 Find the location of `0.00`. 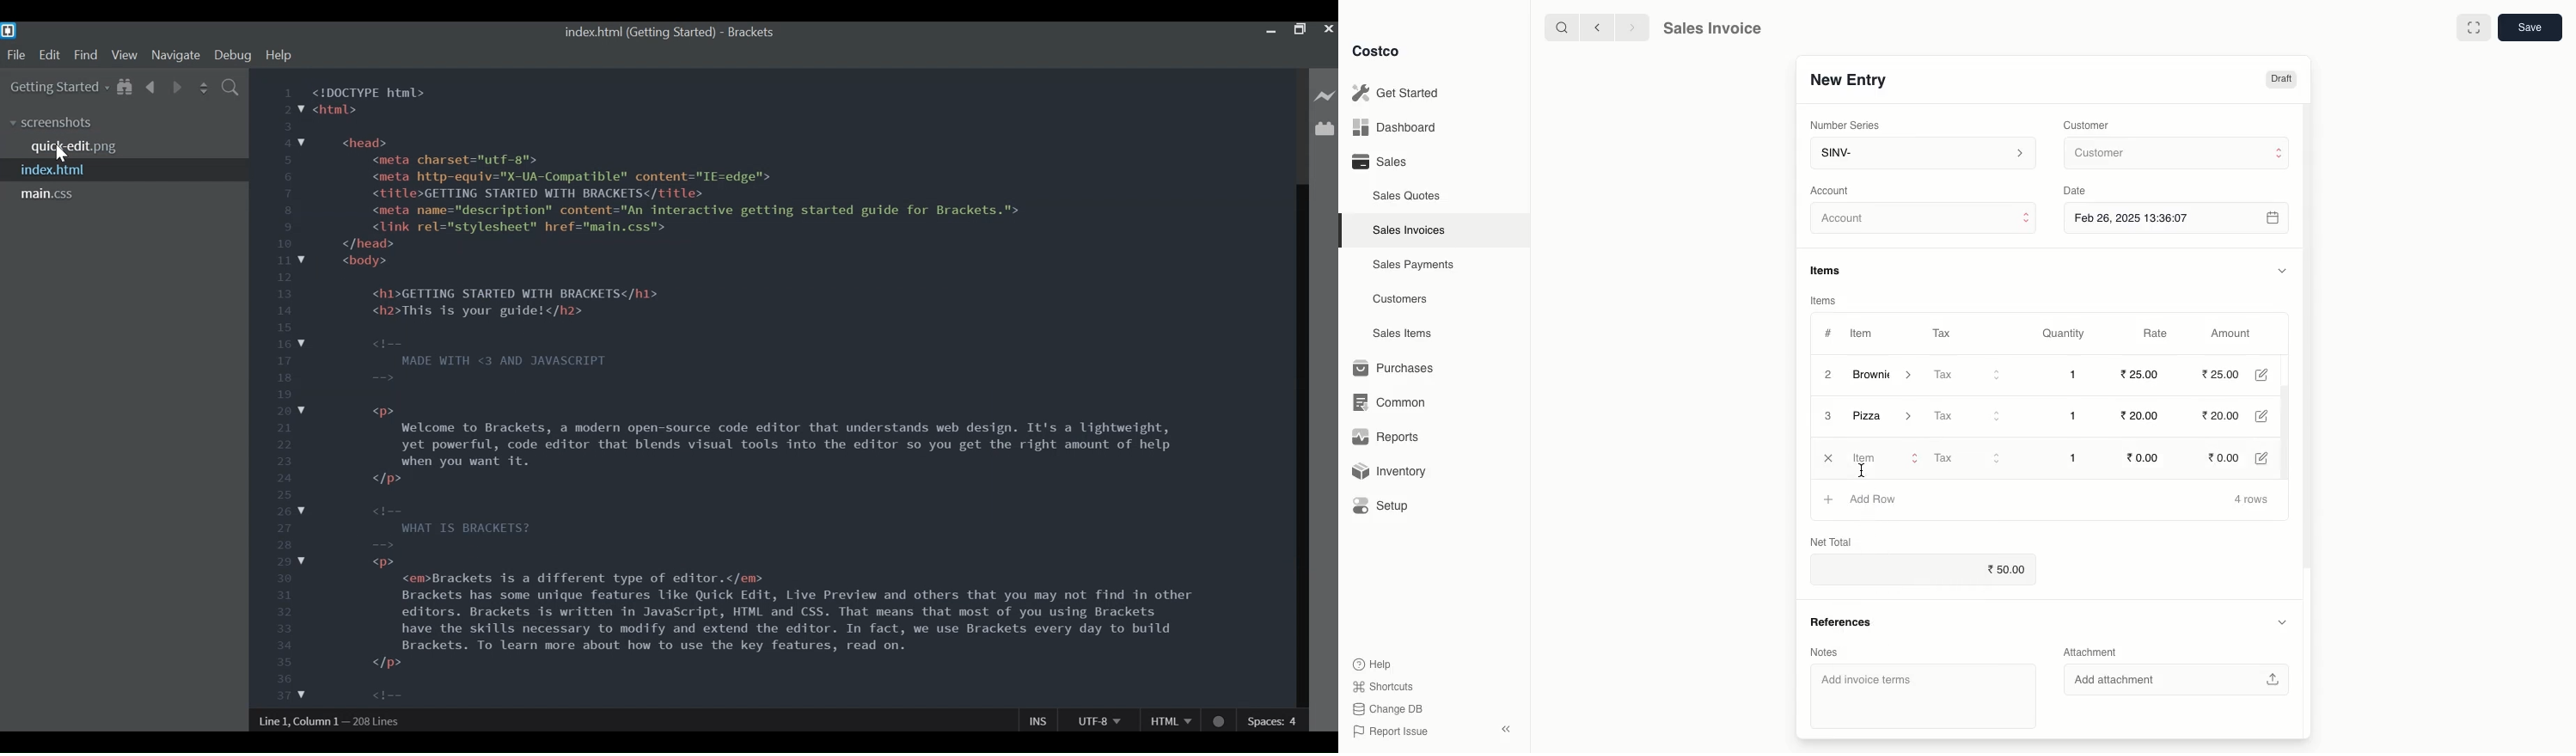

0.00 is located at coordinates (2226, 456).